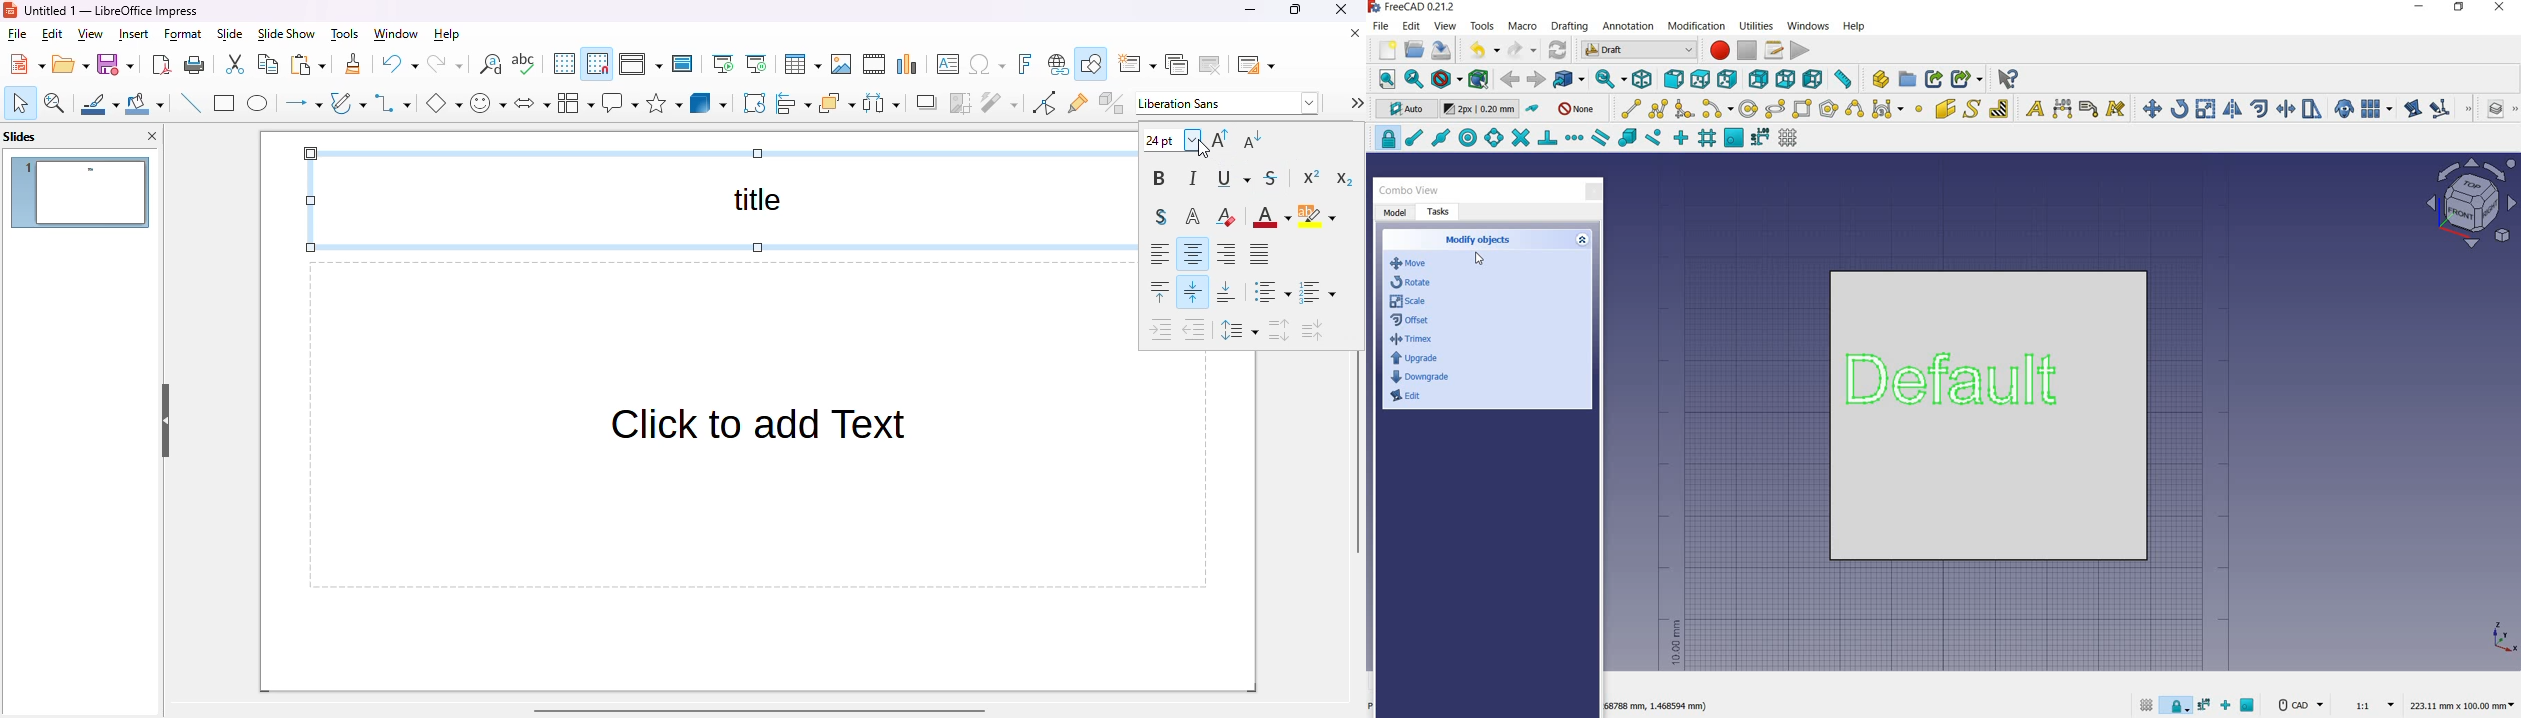 The height and width of the screenshot is (728, 2548). Describe the element at coordinates (1446, 26) in the screenshot. I see `view` at that location.